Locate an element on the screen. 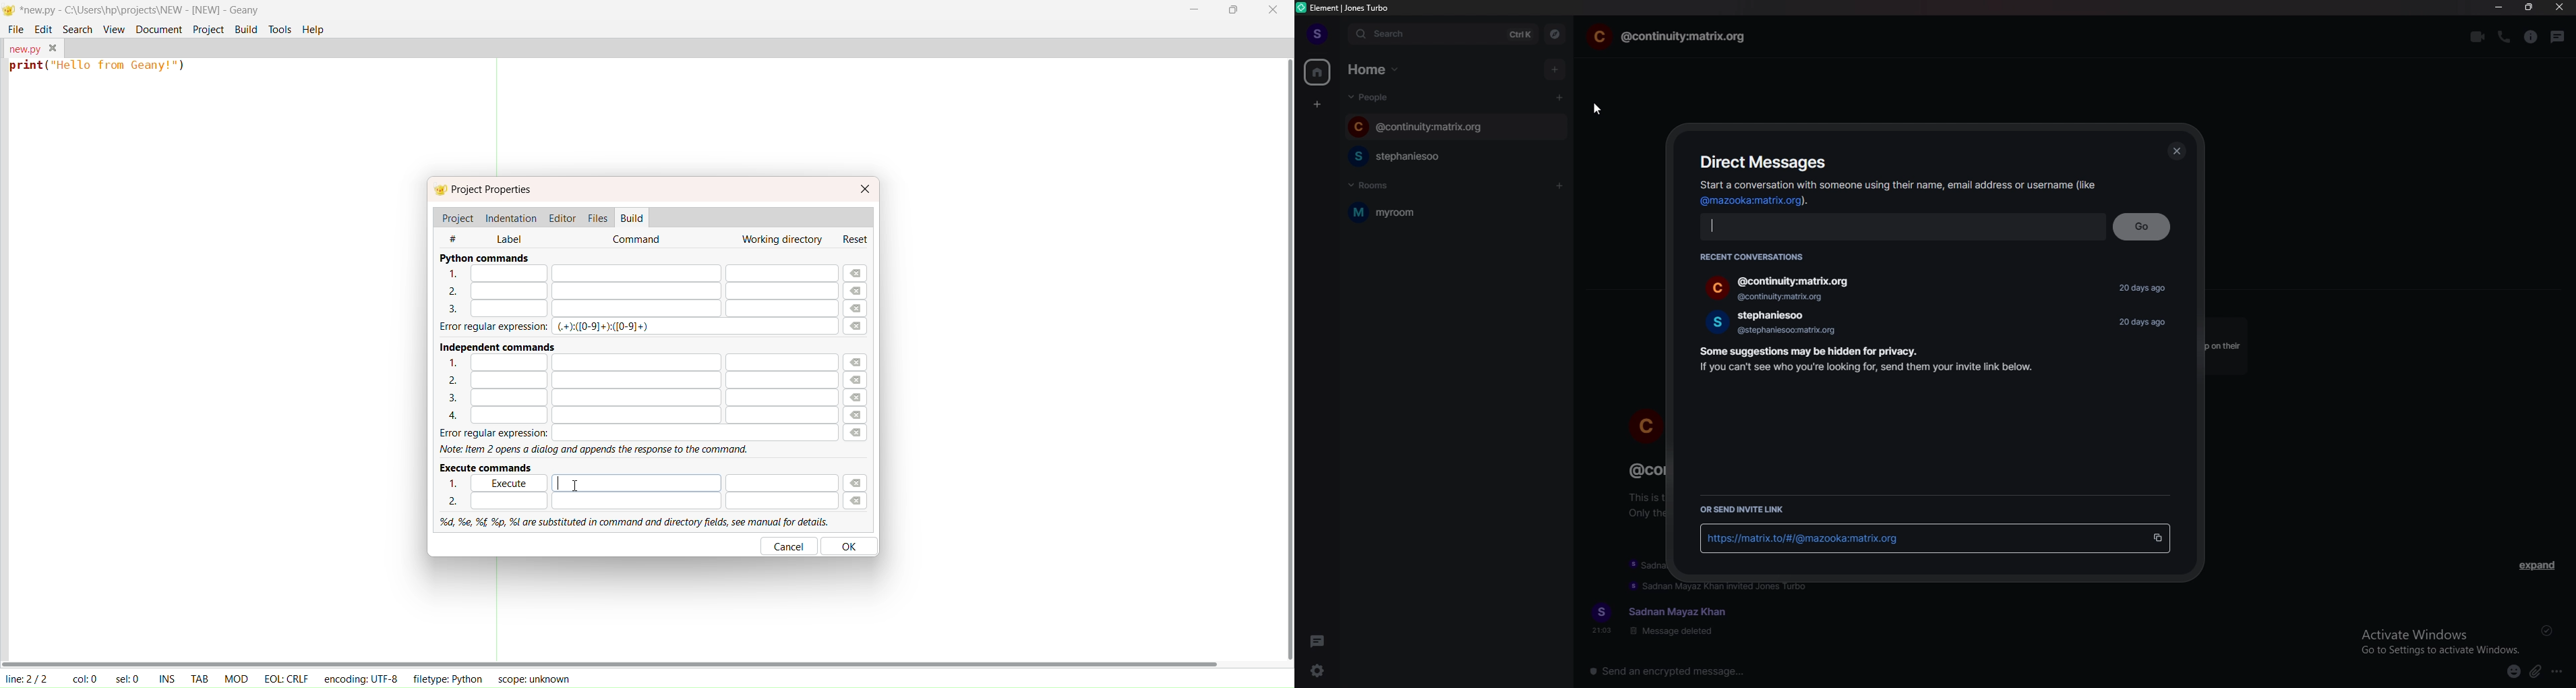 The width and height of the screenshot is (2576, 700). scope: unknown is located at coordinates (531, 679).